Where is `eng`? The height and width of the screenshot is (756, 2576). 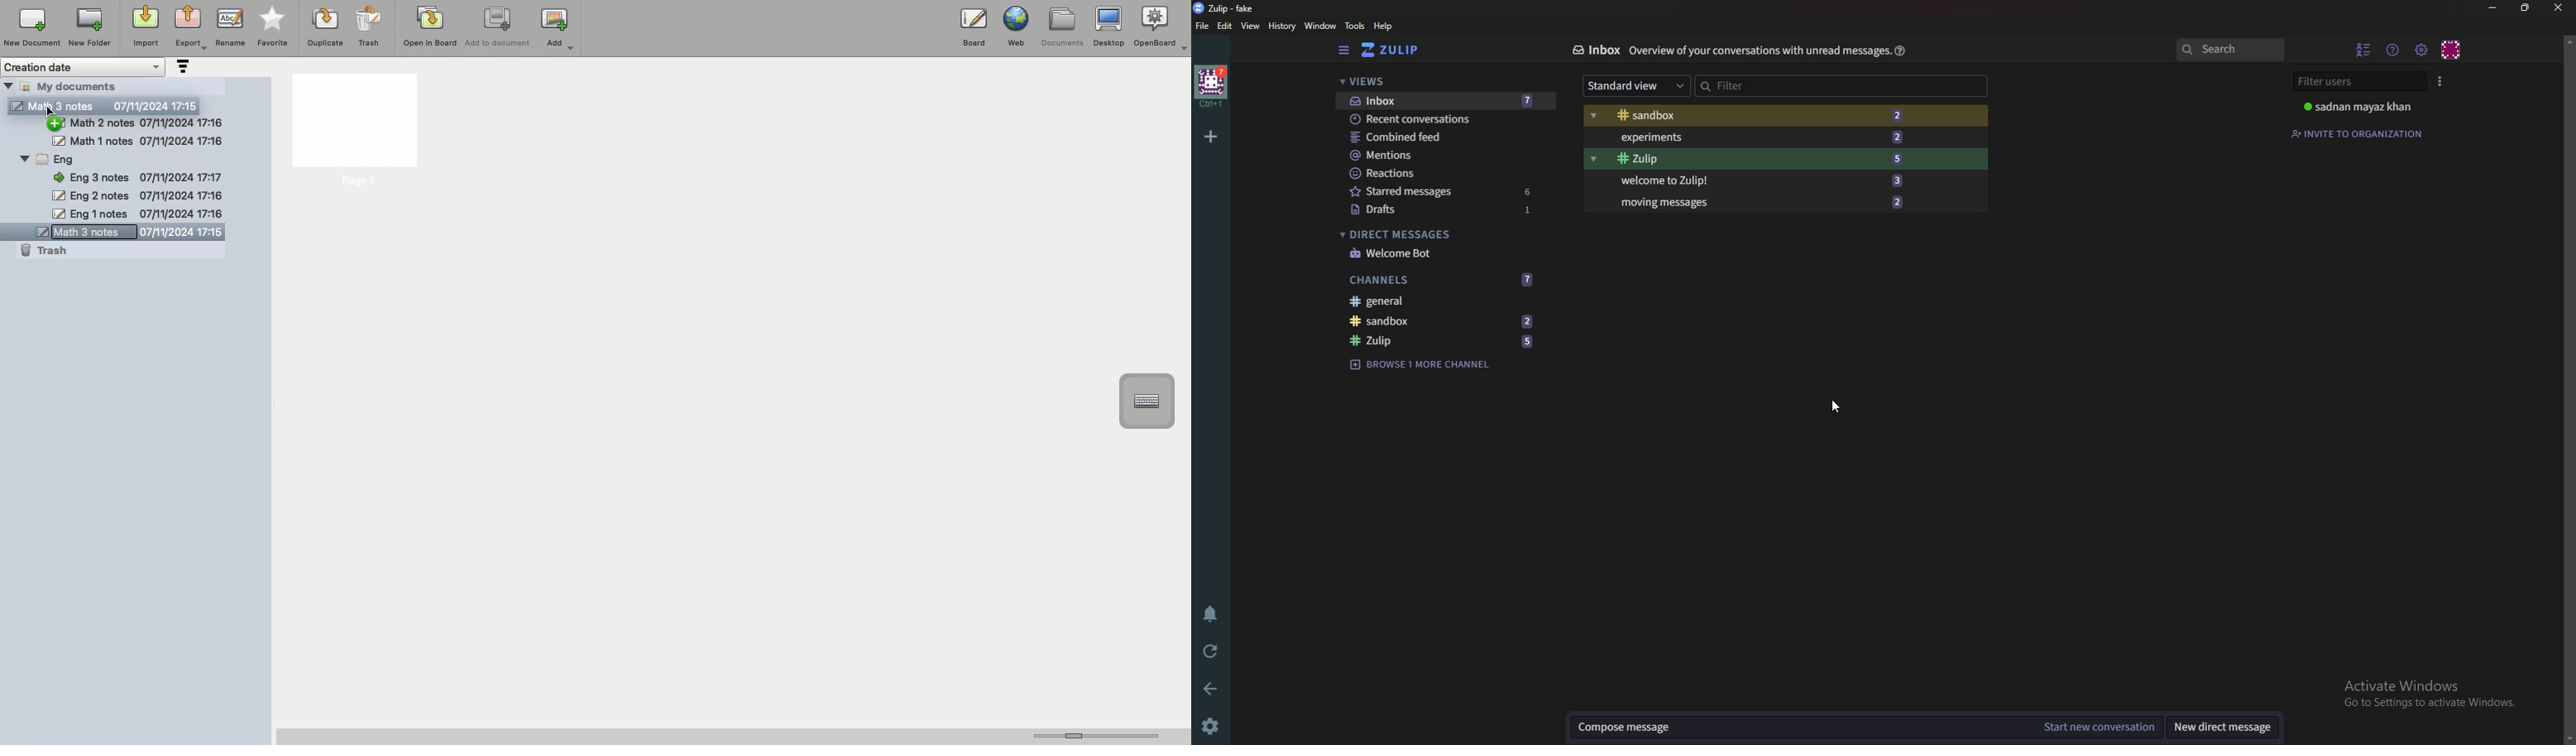
eng is located at coordinates (136, 159).